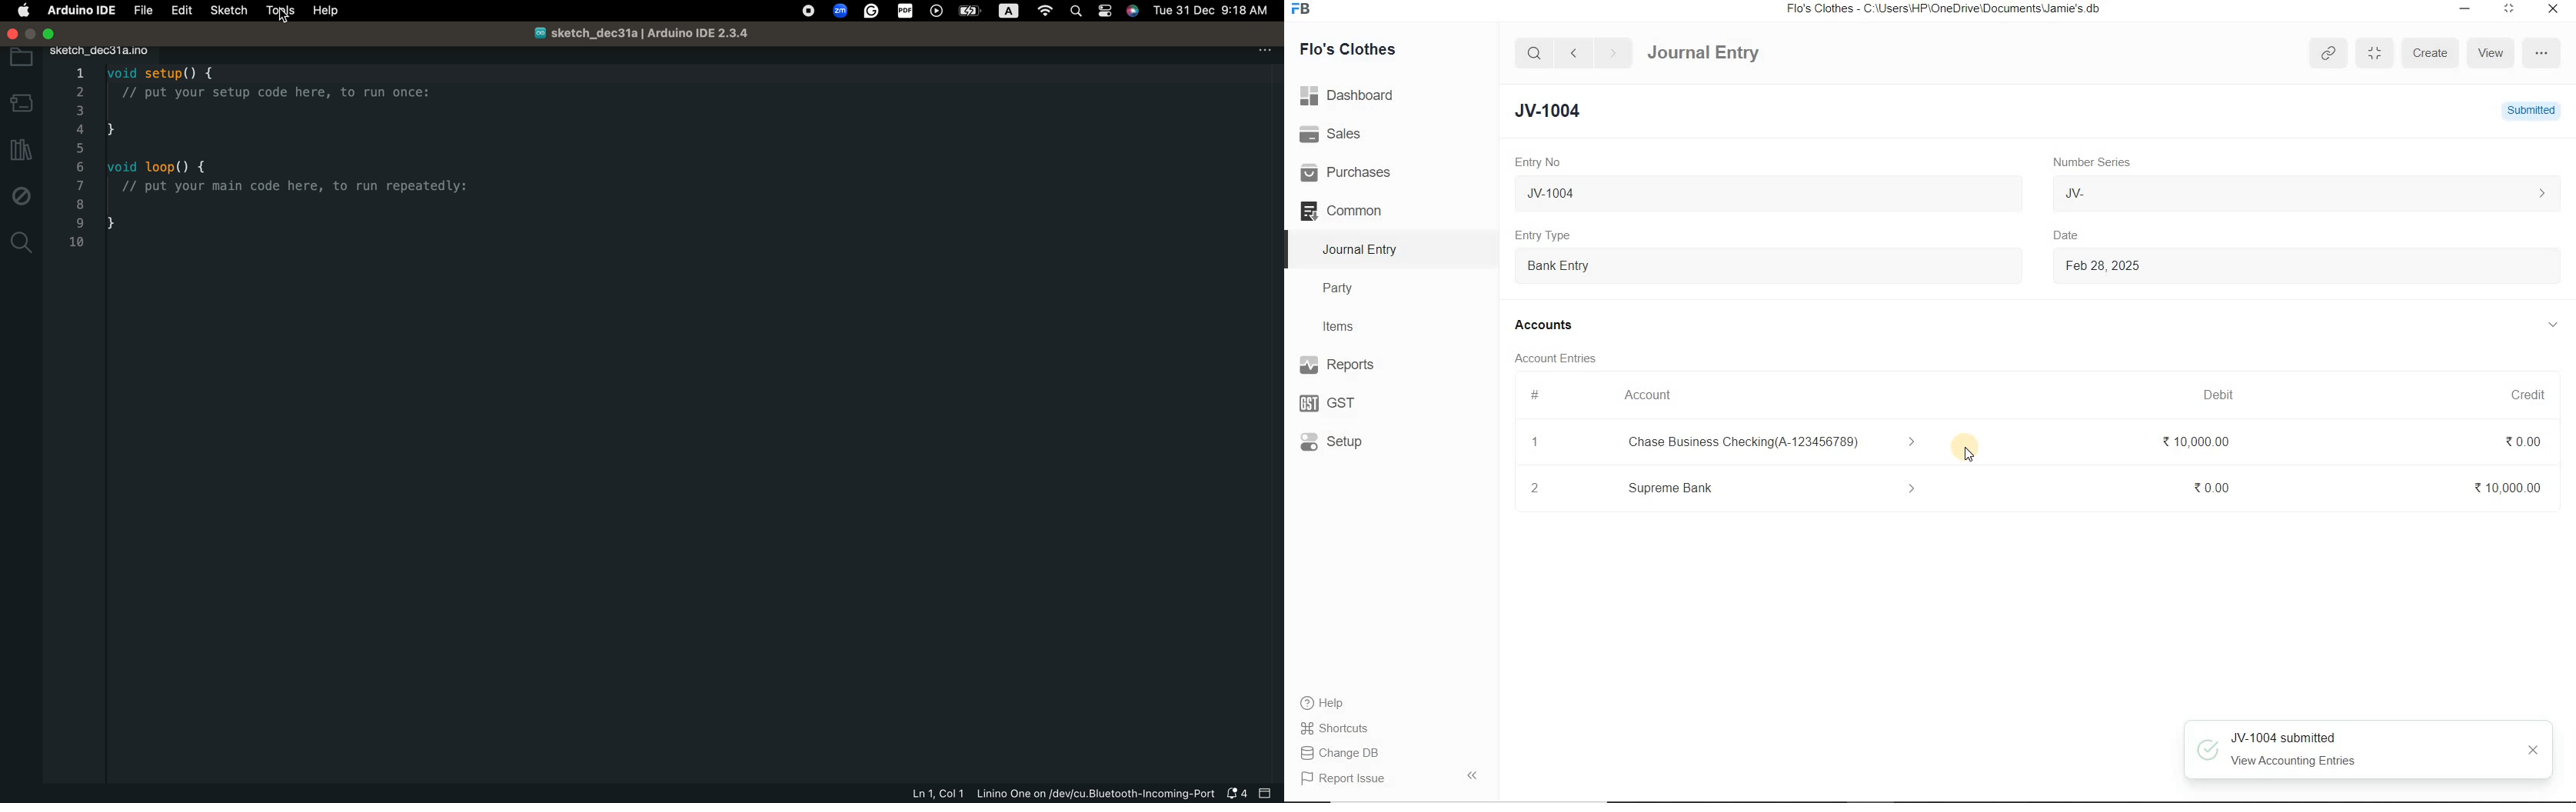  Describe the element at coordinates (2552, 8) in the screenshot. I see `close` at that location.